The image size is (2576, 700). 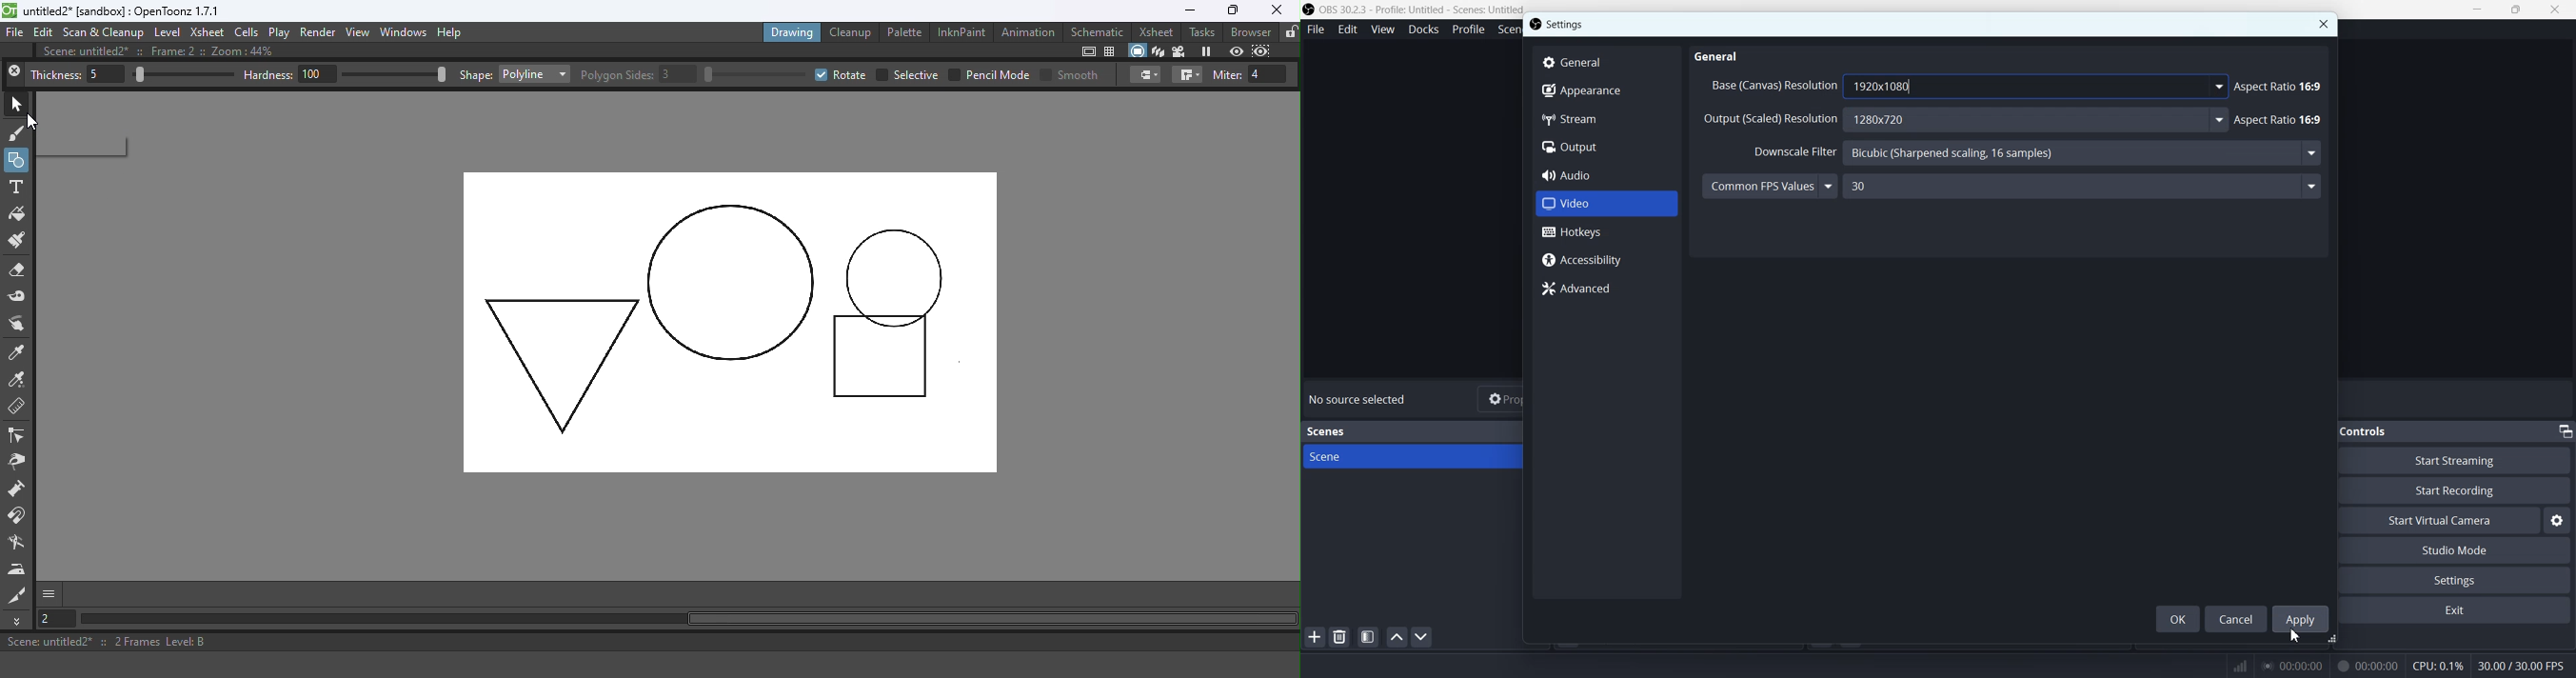 I want to click on Common FPS Values, so click(x=1770, y=185).